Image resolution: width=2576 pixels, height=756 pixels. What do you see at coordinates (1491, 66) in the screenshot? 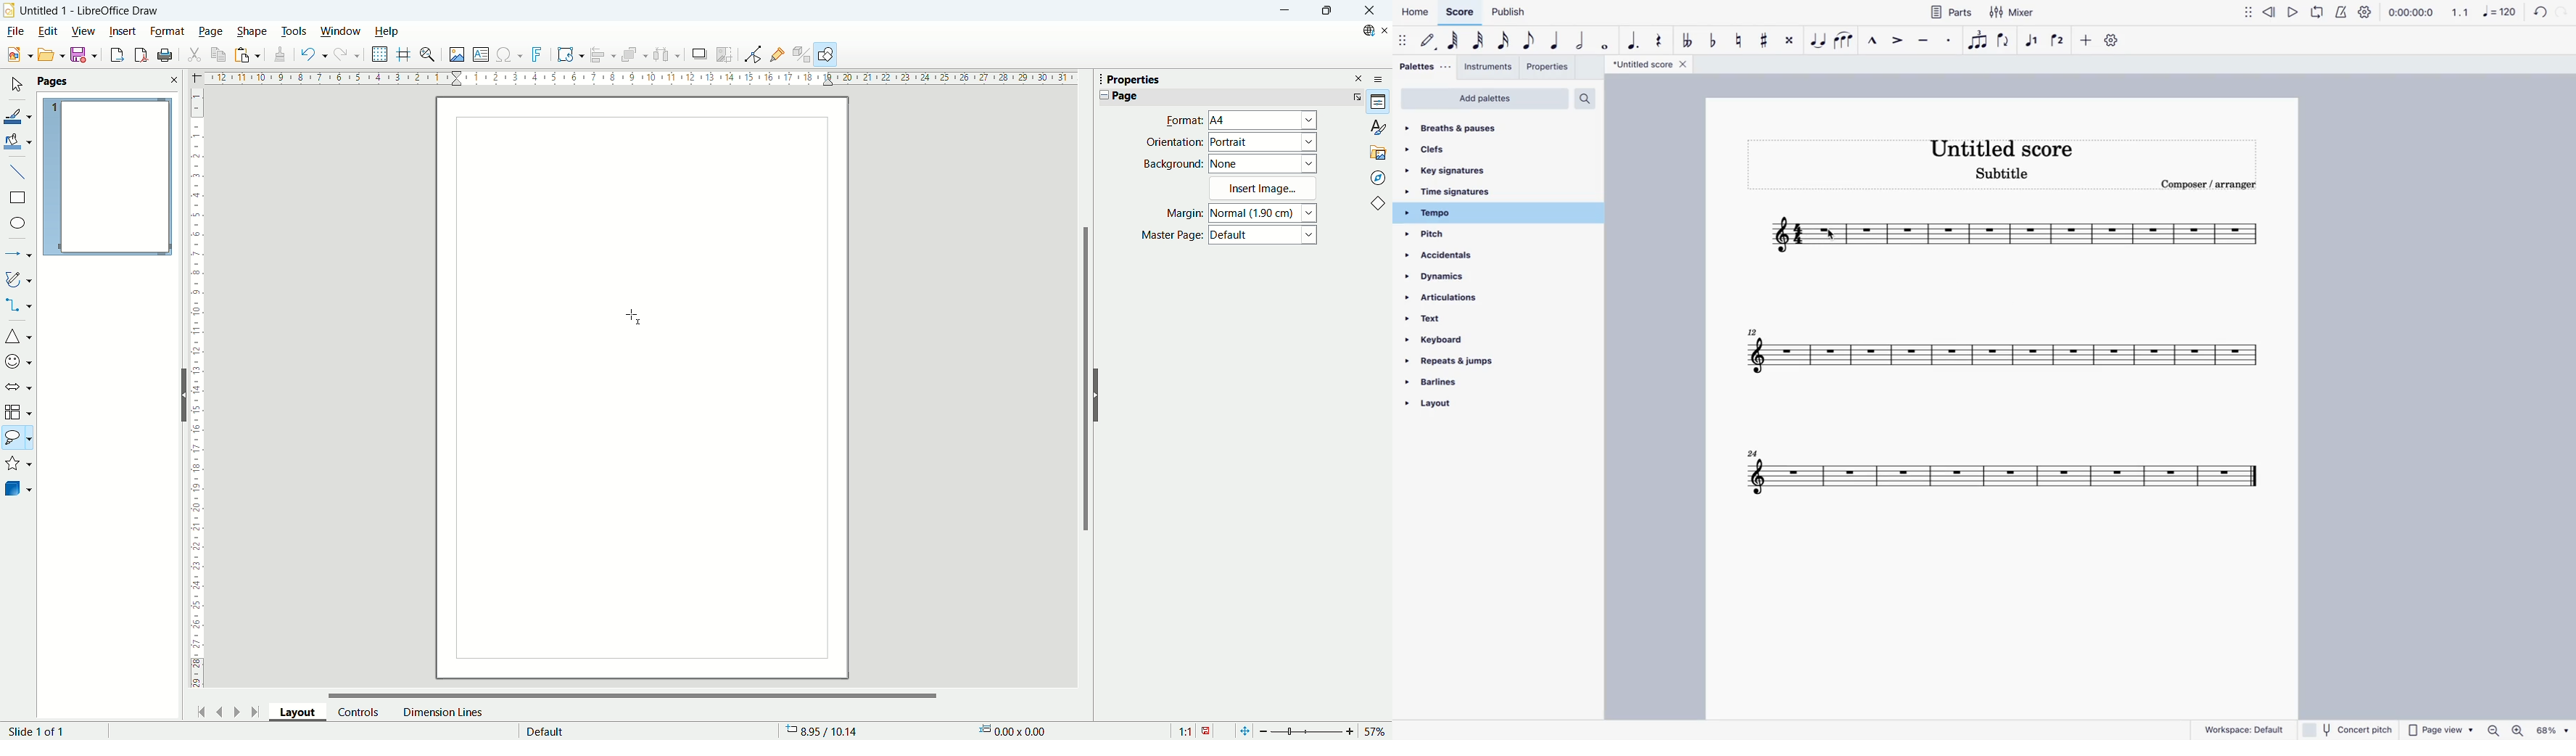
I see `instruments` at bounding box center [1491, 66].